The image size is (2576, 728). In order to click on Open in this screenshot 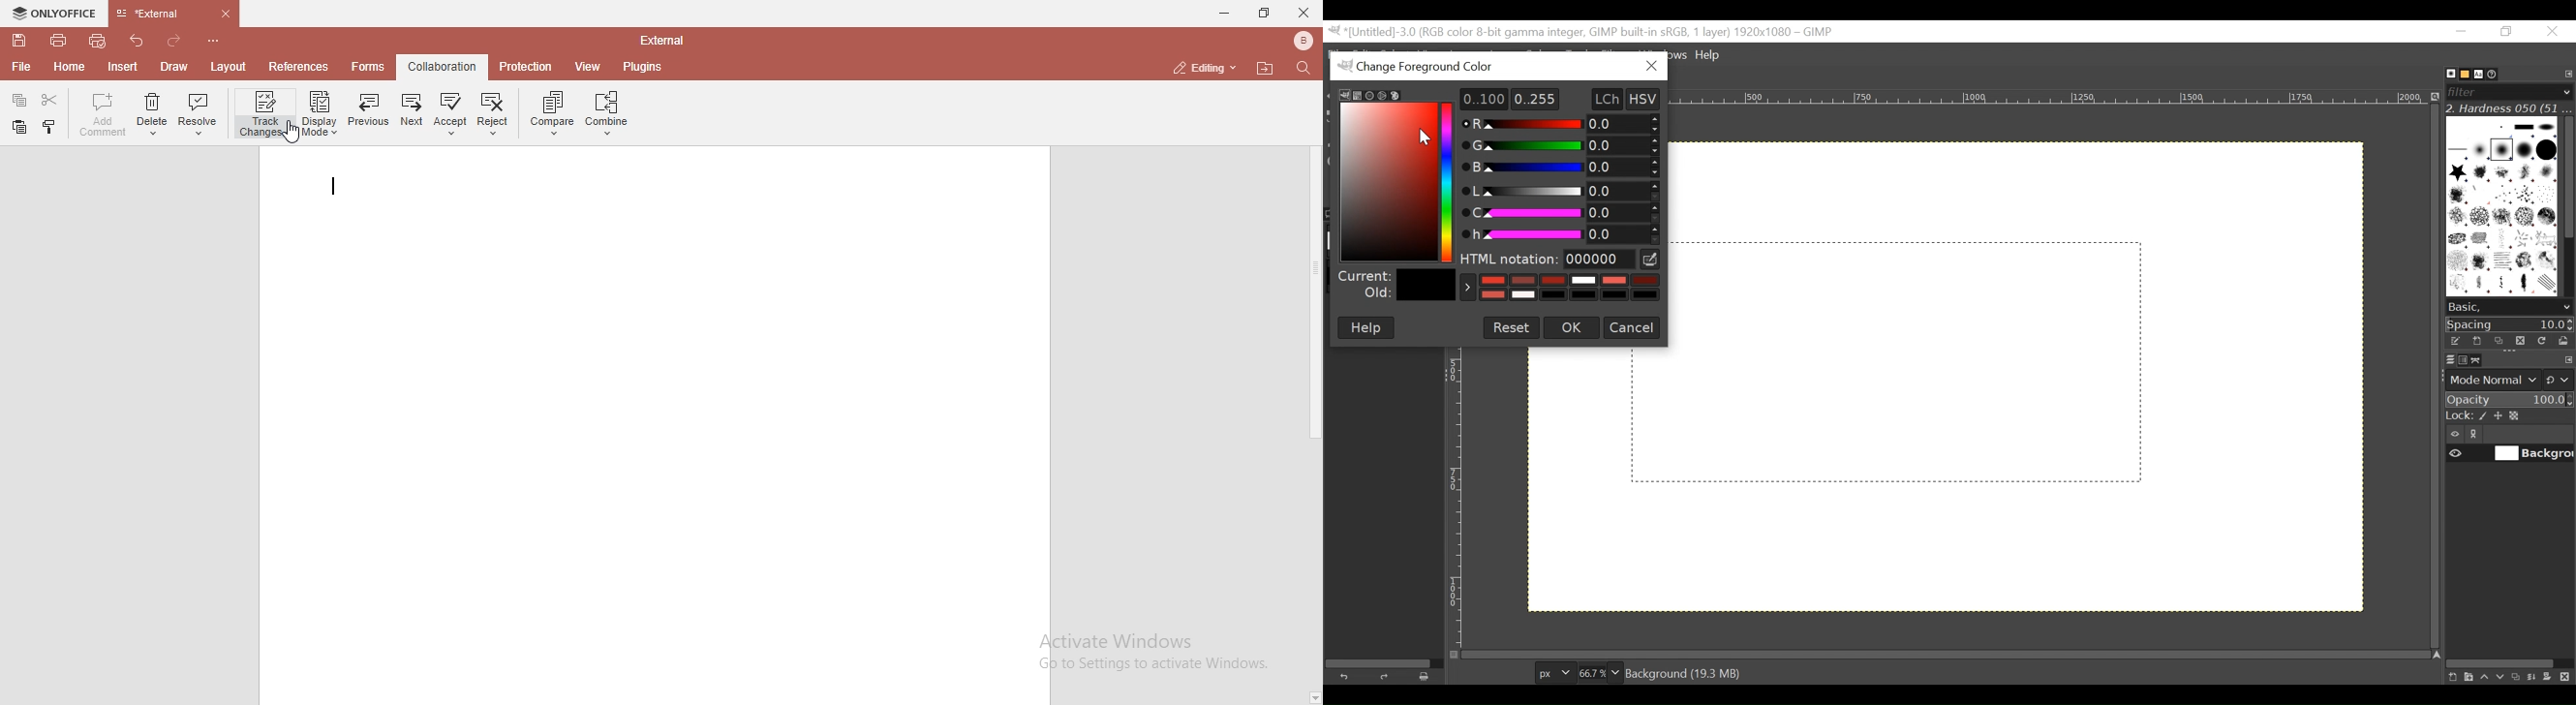, I will do `click(2561, 341)`.